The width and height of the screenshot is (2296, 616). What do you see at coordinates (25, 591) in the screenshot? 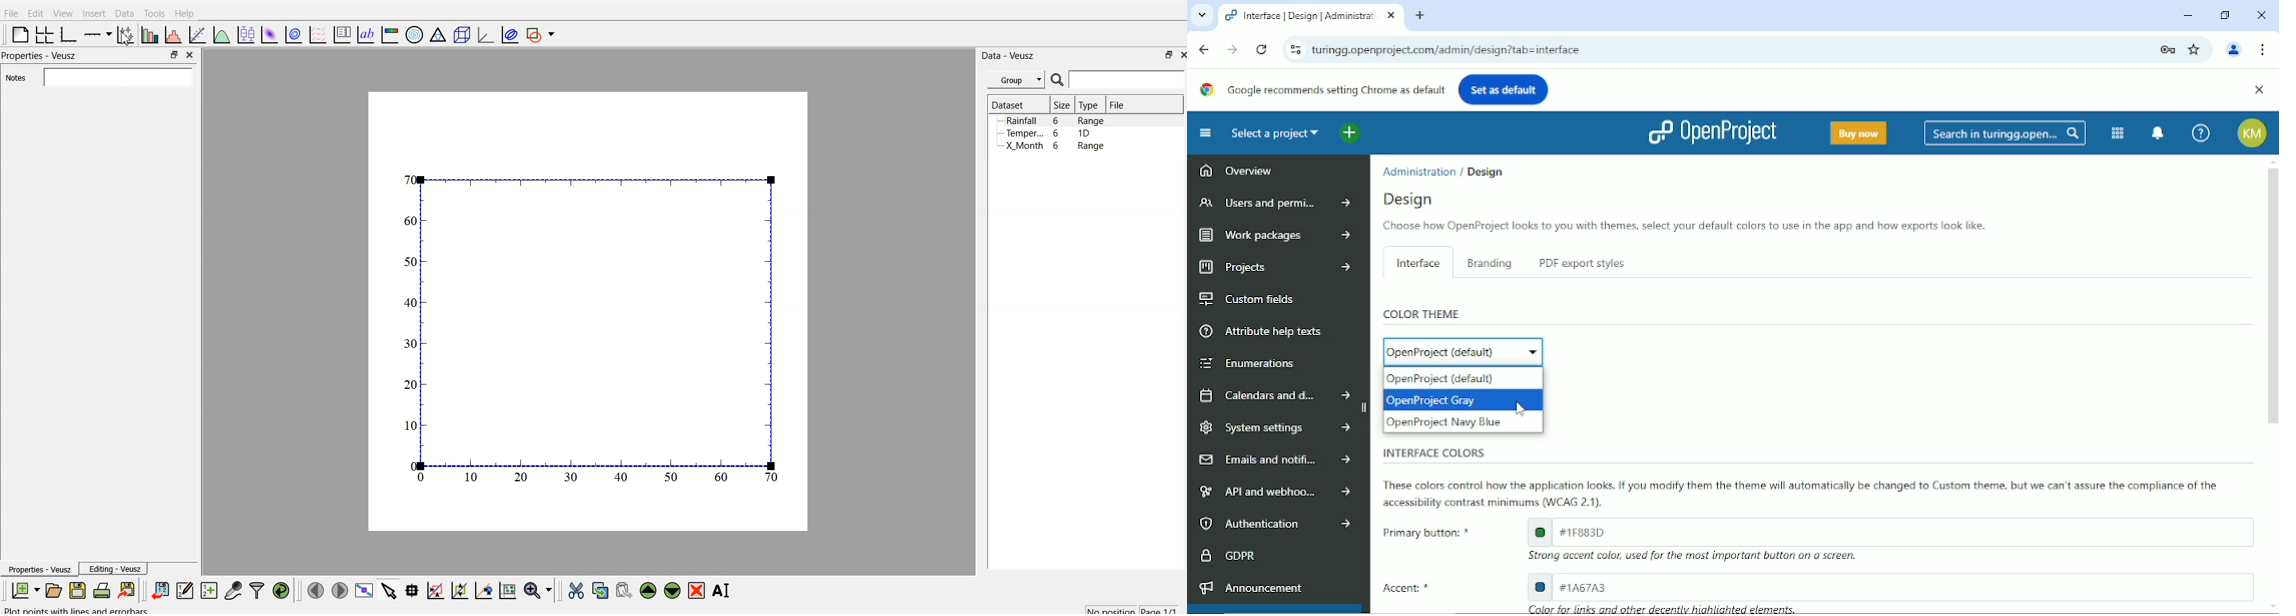
I see `new document` at bounding box center [25, 591].